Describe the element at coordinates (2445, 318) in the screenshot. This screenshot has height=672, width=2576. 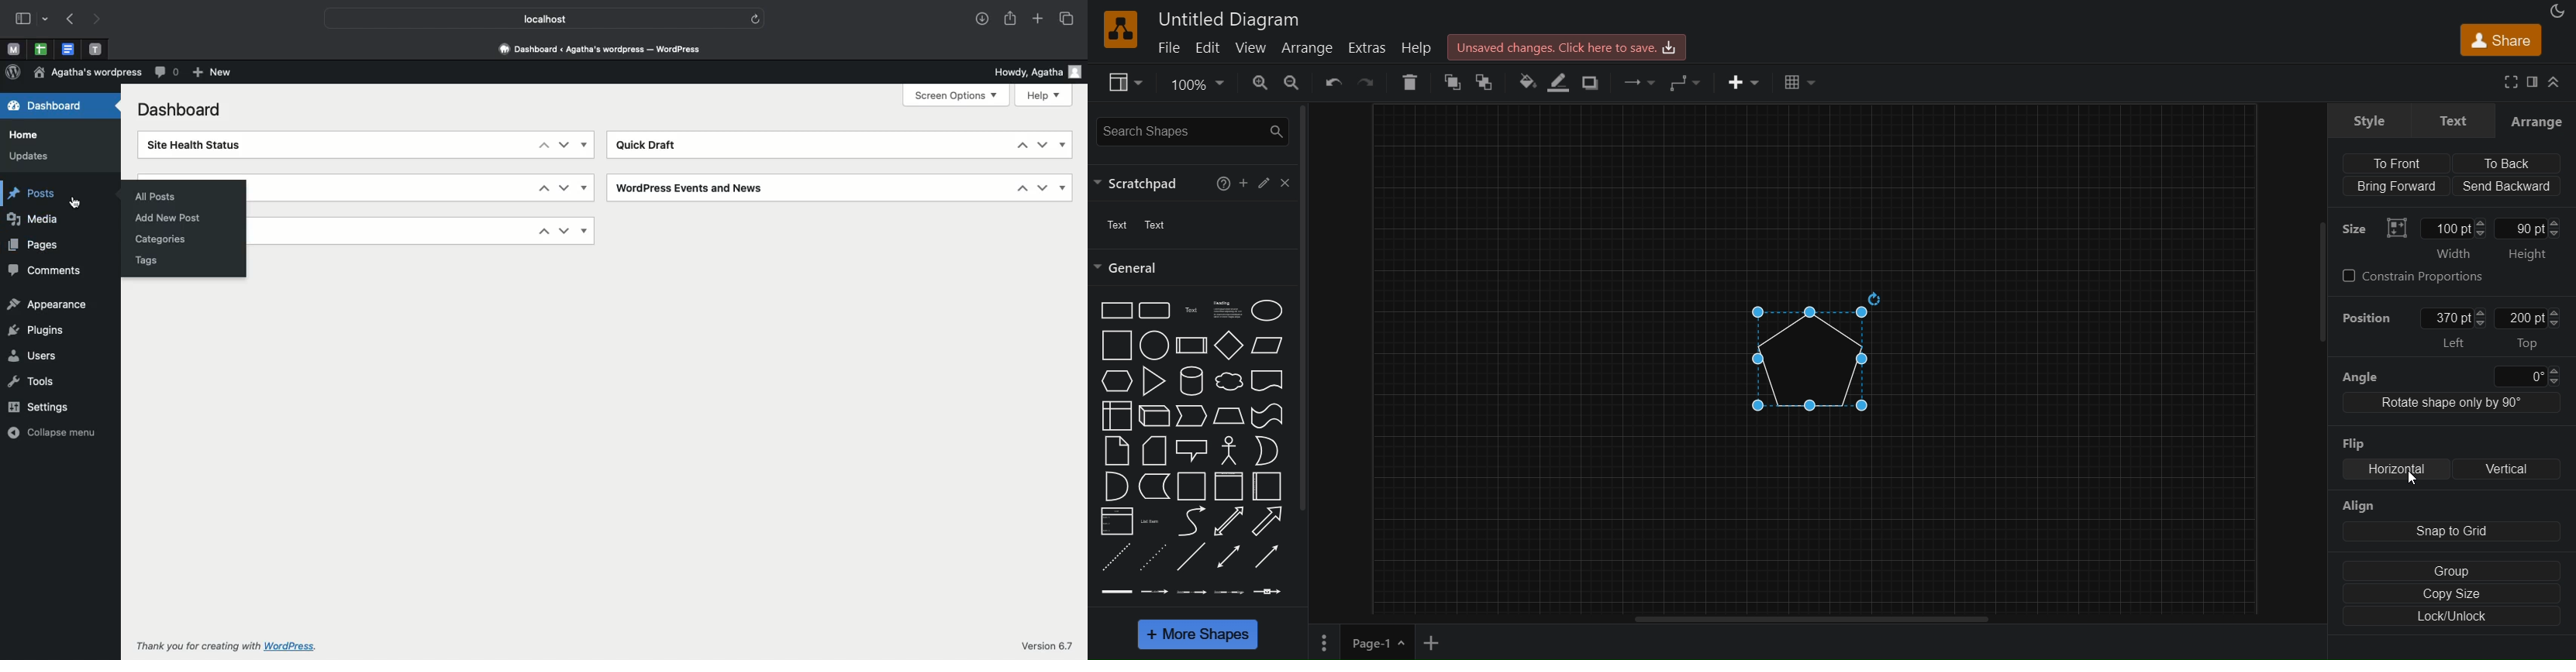
I see `Manually input left position` at that location.